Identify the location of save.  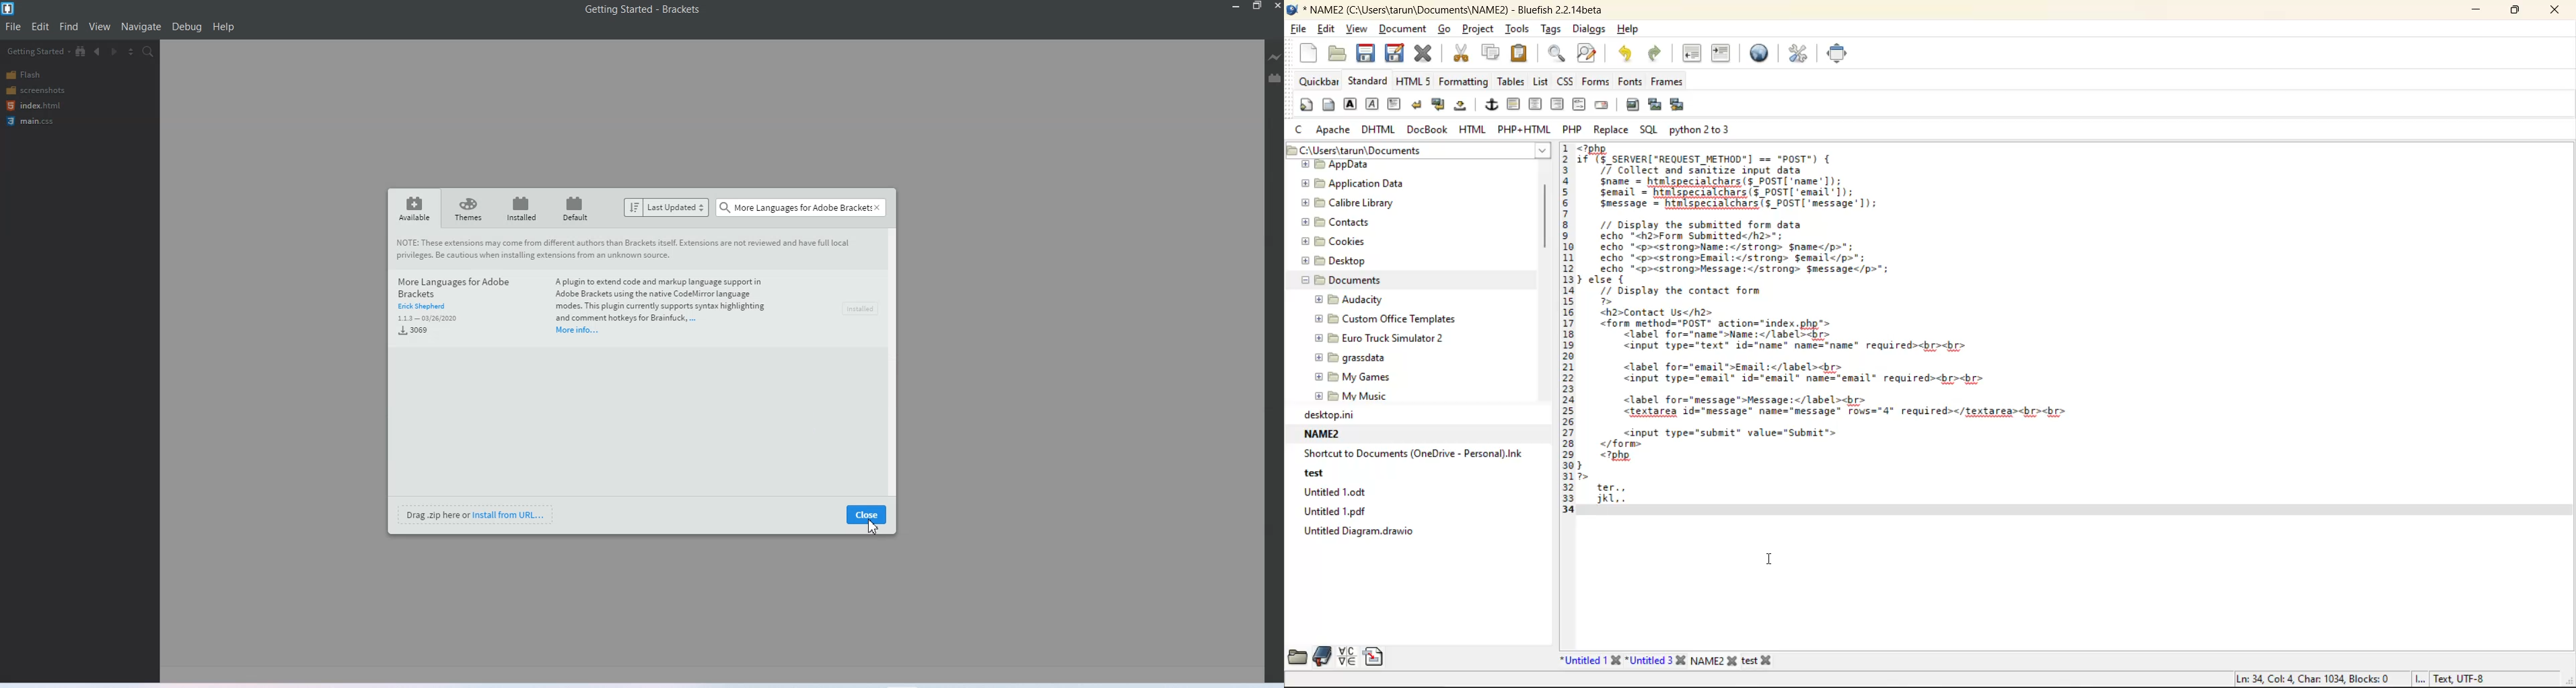
(1367, 53).